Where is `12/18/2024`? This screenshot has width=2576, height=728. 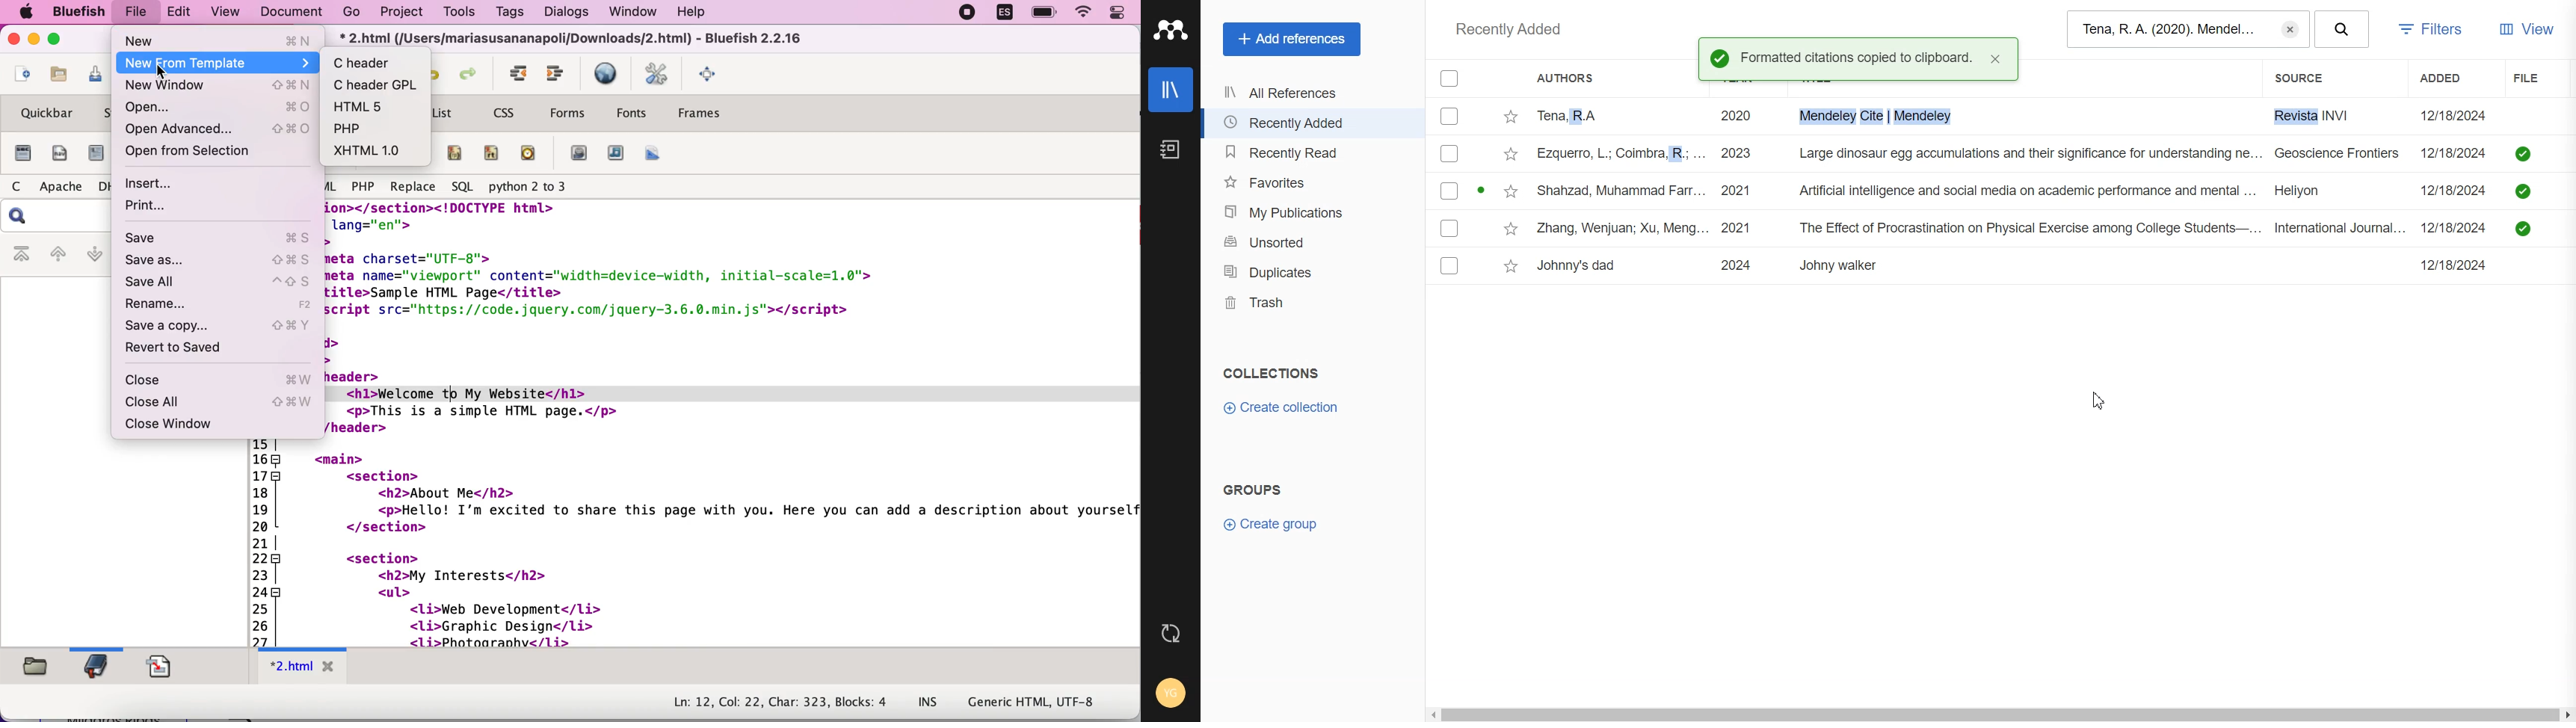
12/18/2024 is located at coordinates (2458, 226).